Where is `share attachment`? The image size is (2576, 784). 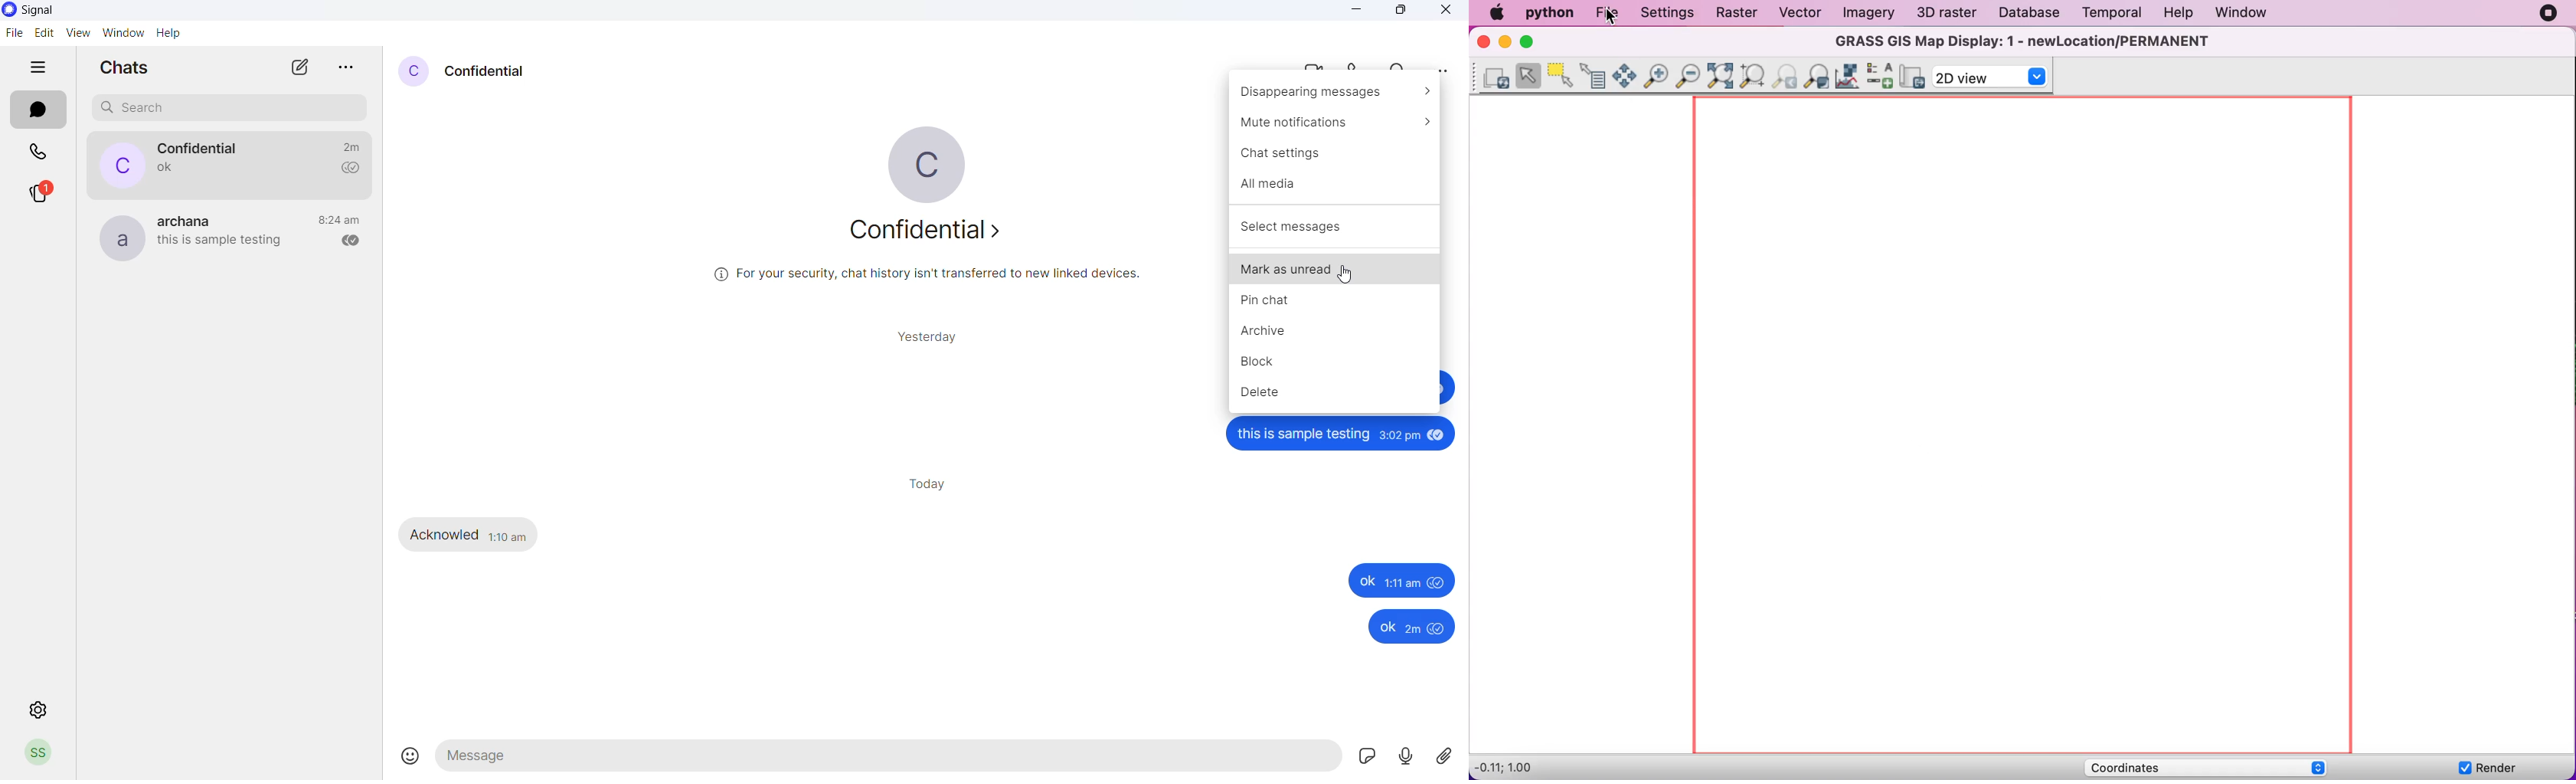
share attachment is located at coordinates (1447, 756).